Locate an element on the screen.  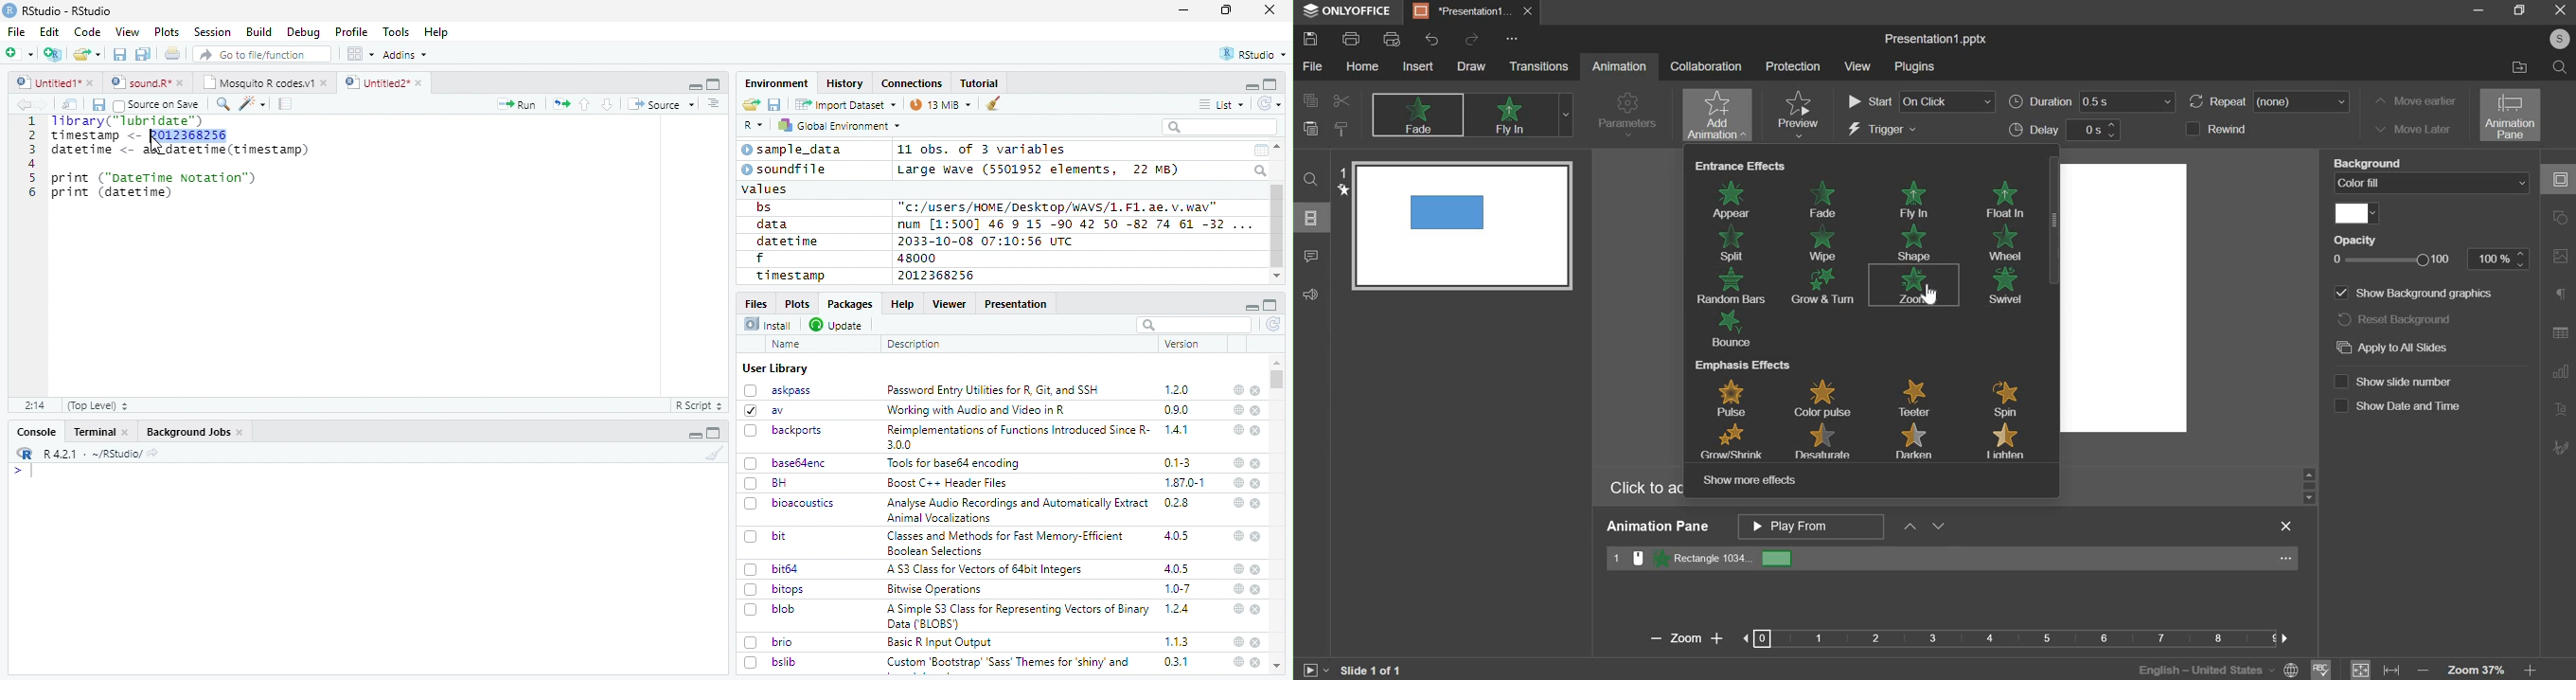
file is located at coordinates (1312, 66).